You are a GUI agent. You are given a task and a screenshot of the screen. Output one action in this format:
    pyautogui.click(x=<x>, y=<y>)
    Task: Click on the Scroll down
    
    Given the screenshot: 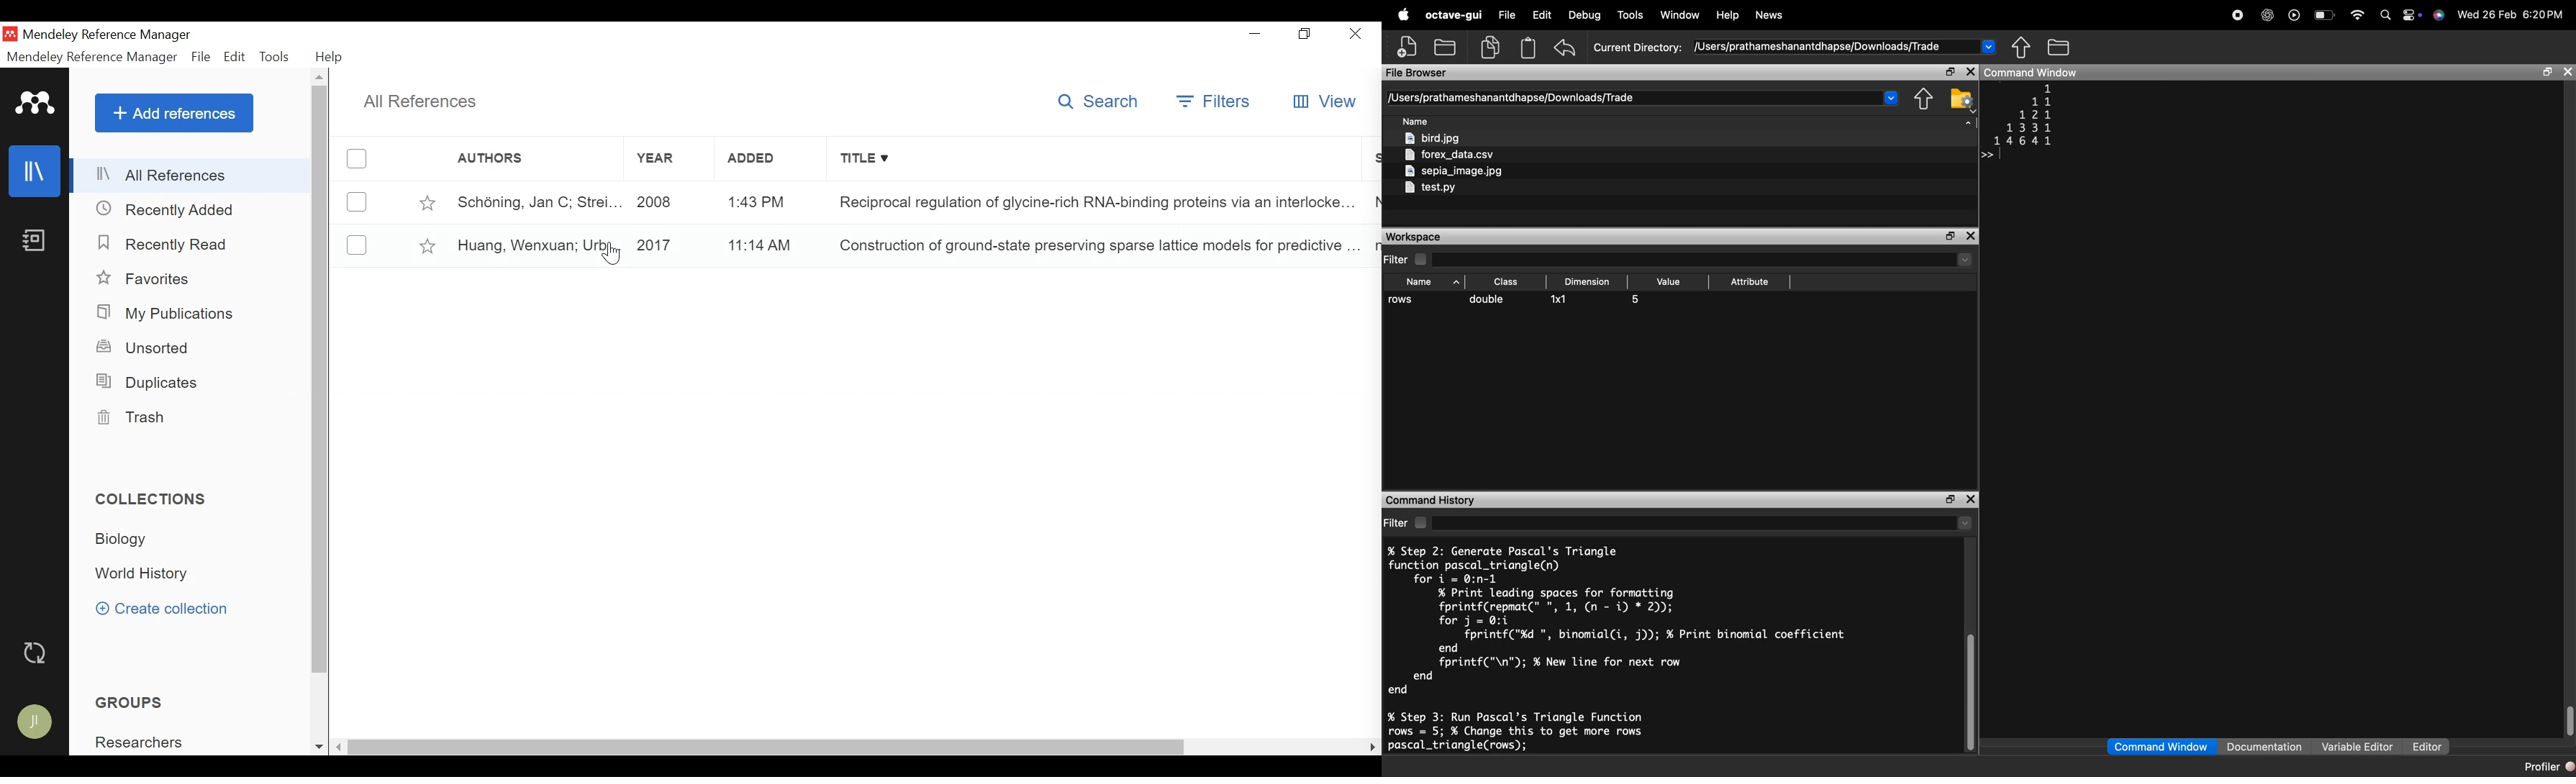 What is the action you would take?
    pyautogui.click(x=319, y=748)
    